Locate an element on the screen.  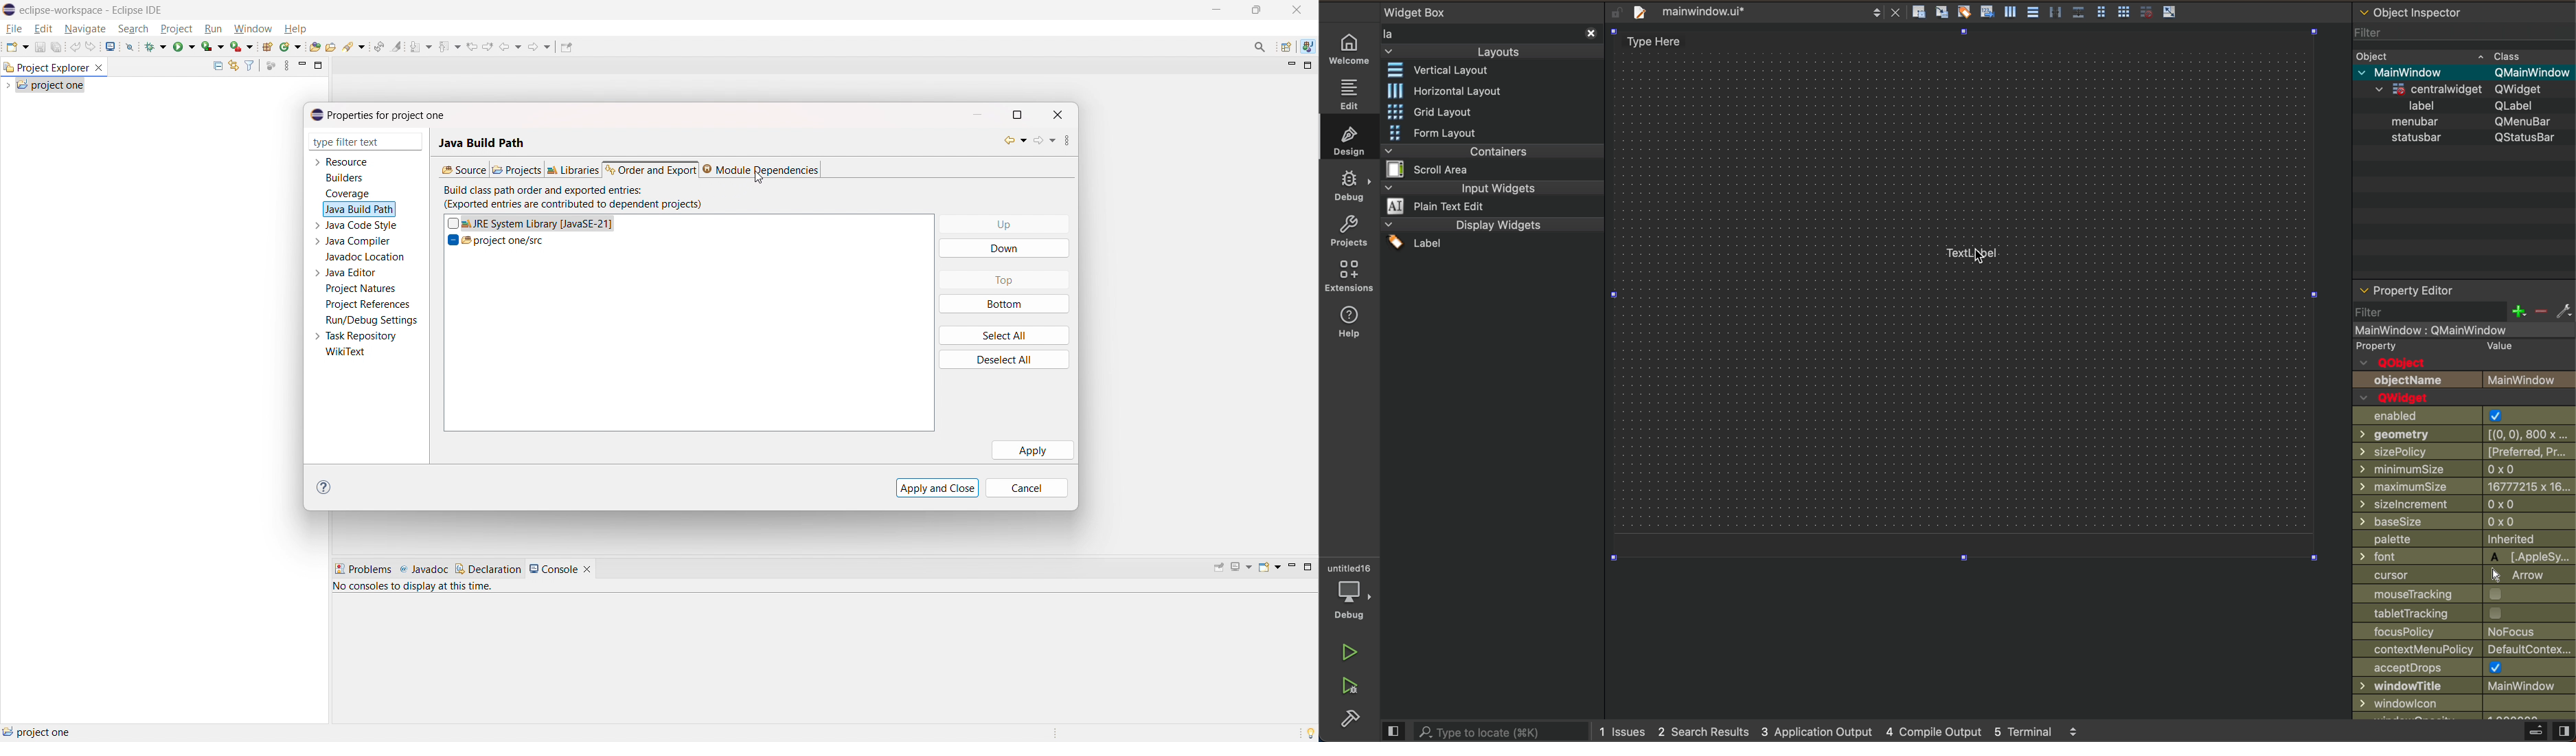
maximize is located at coordinates (319, 65).